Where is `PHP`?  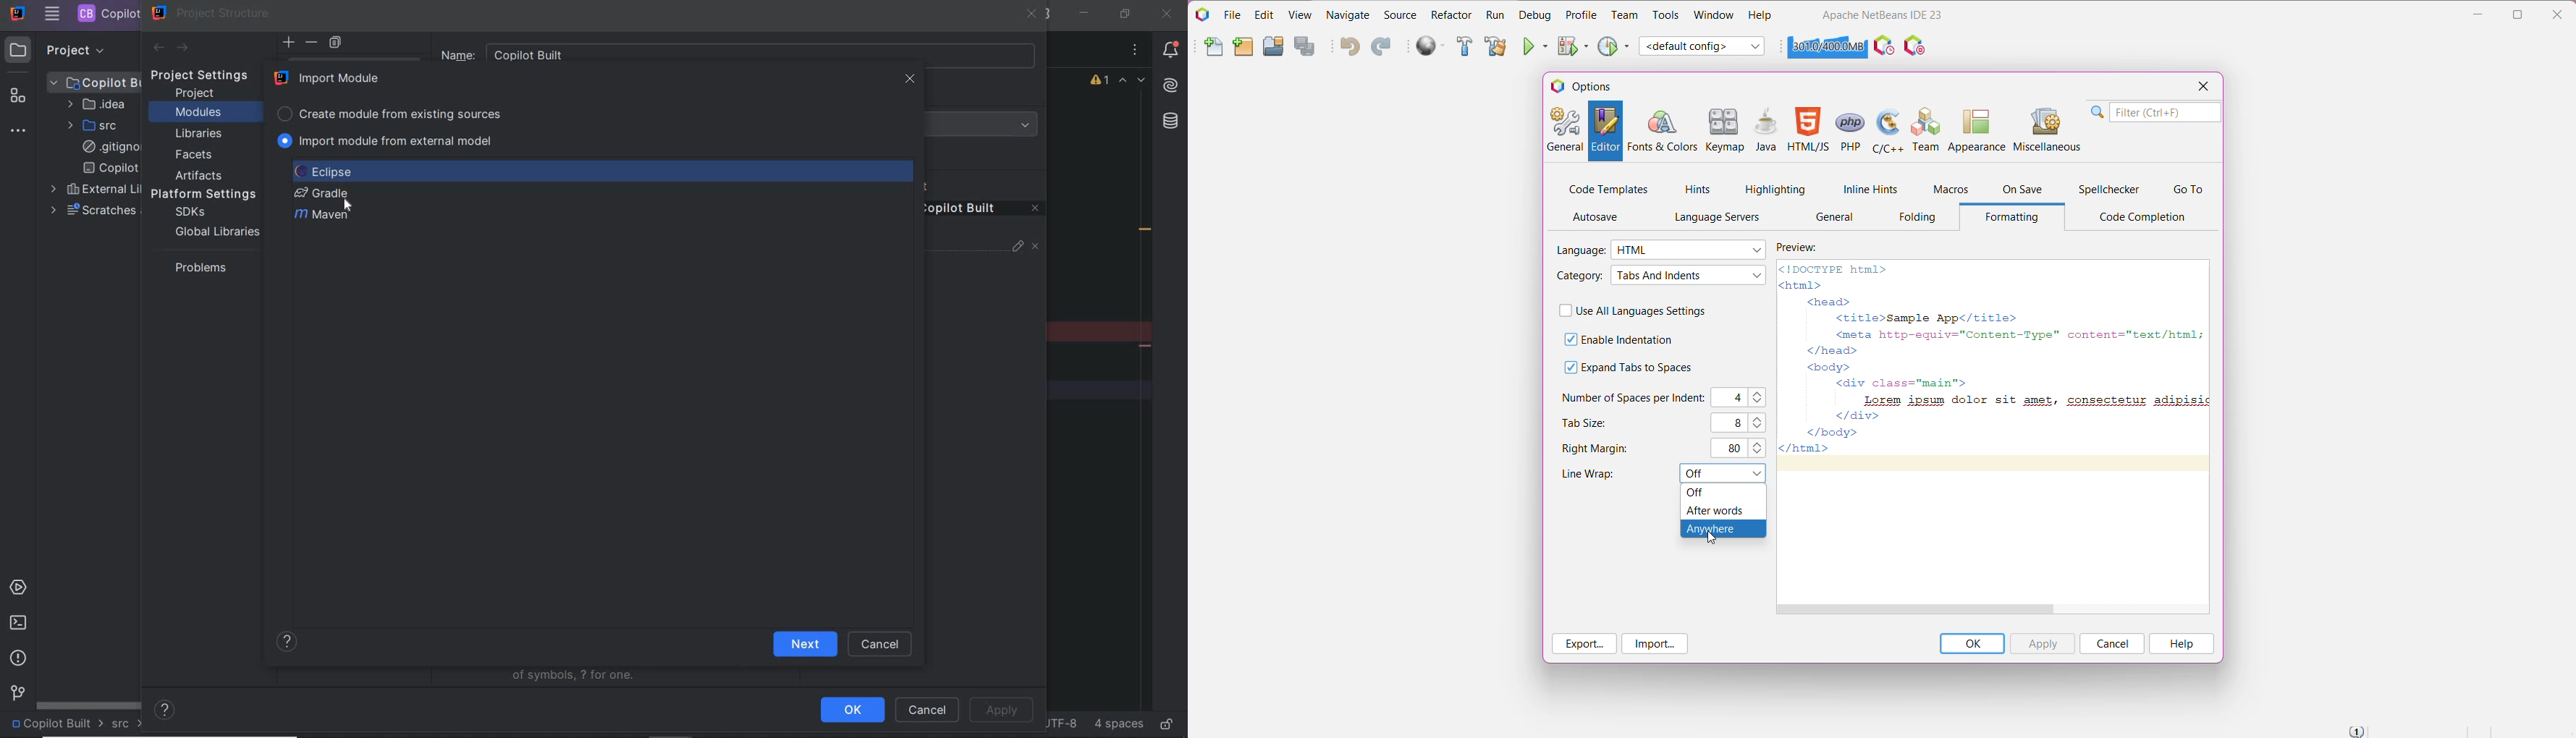
PHP is located at coordinates (1849, 130).